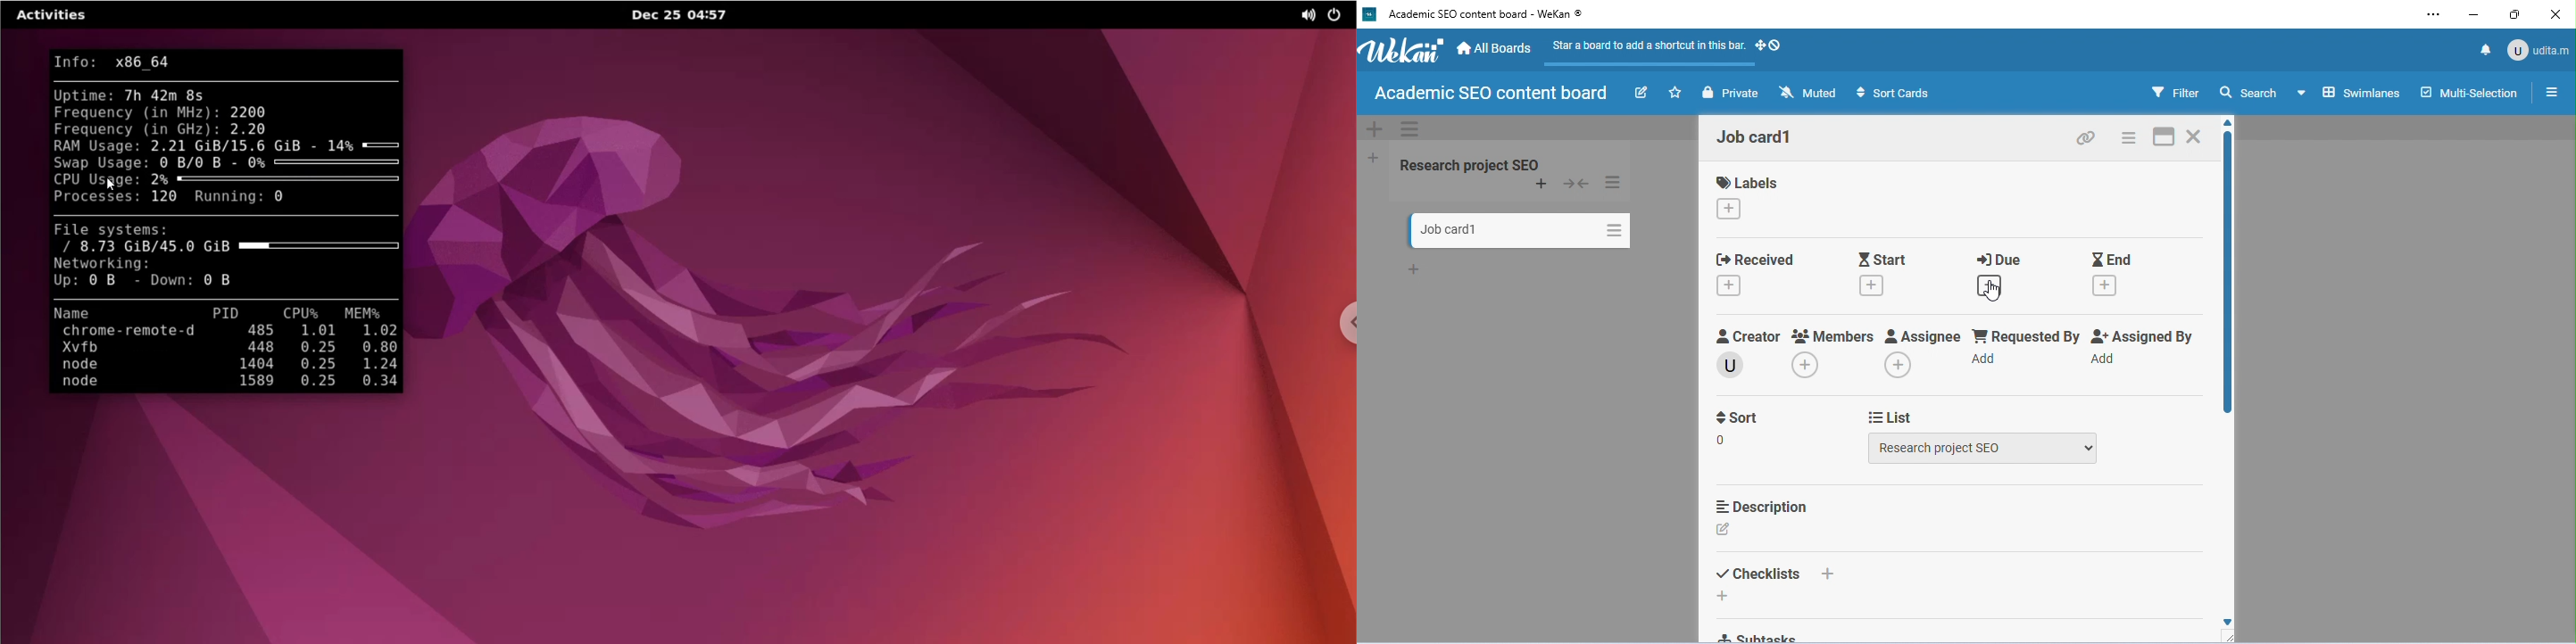  Describe the element at coordinates (1729, 209) in the screenshot. I see `change labels` at that location.